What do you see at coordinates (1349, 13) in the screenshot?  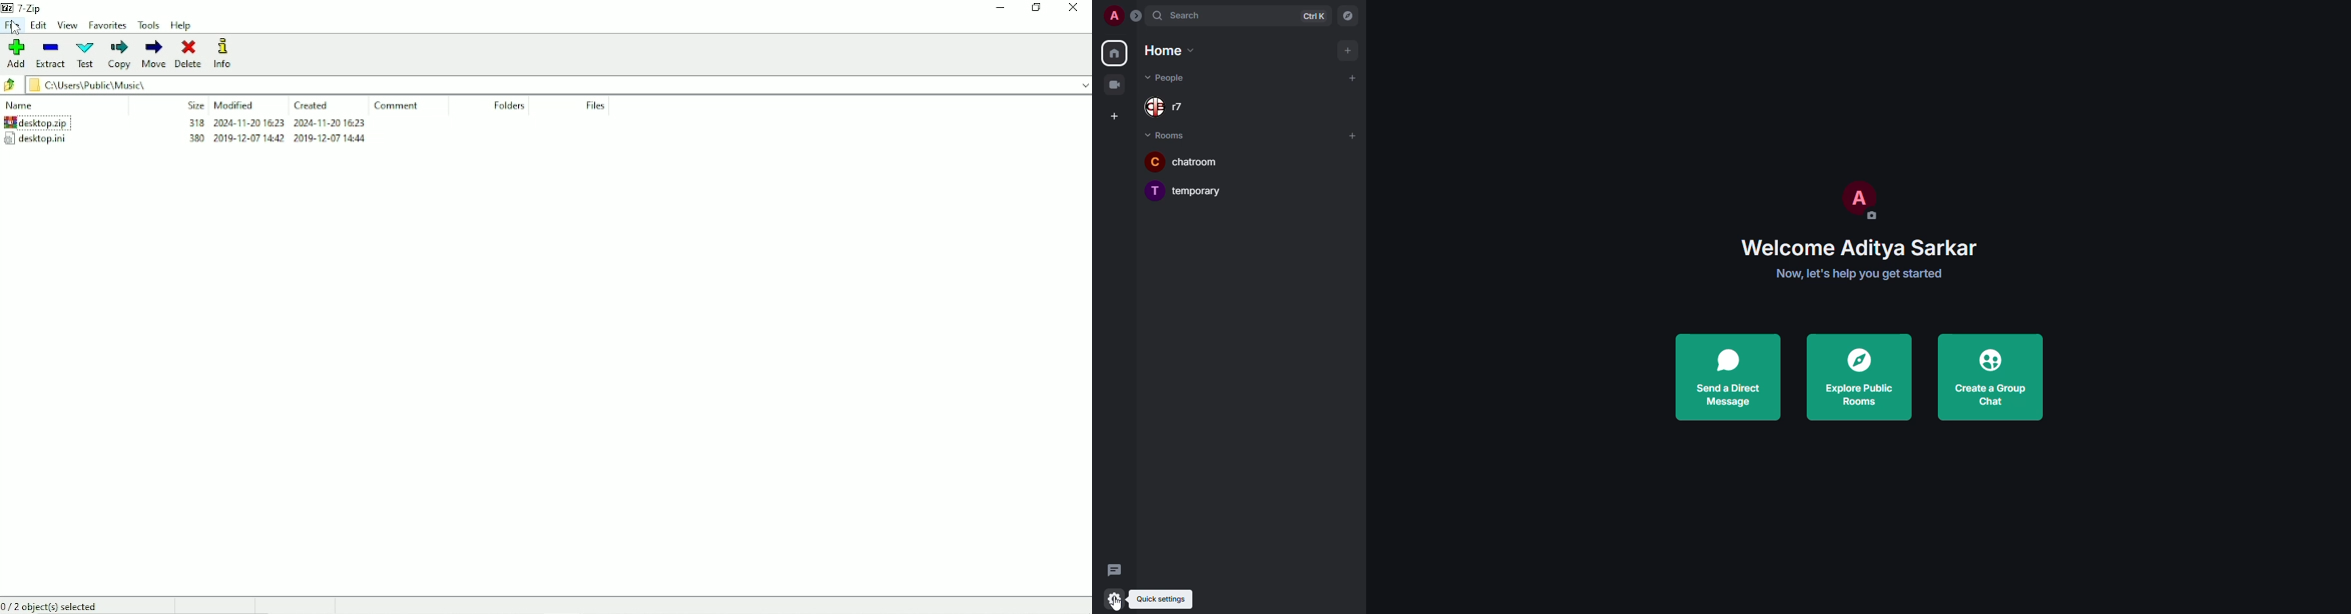 I see `navigator` at bounding box center [1349, 13].